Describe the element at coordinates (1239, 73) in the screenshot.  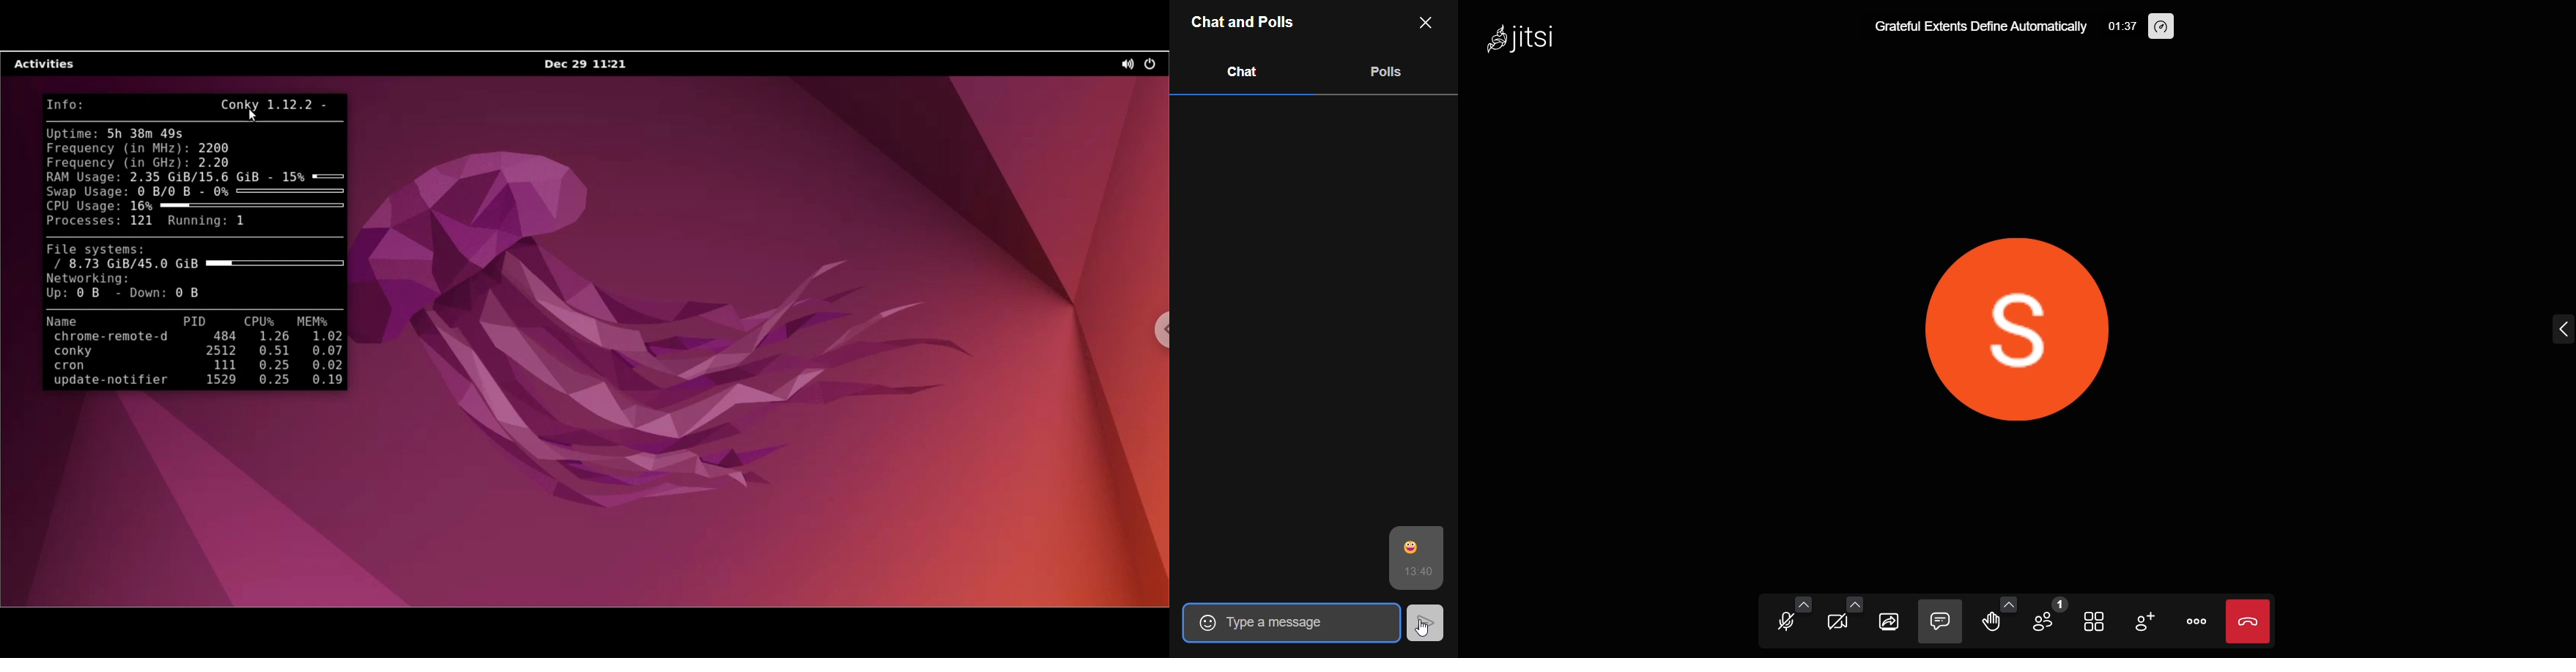
I see `chat` at that location.